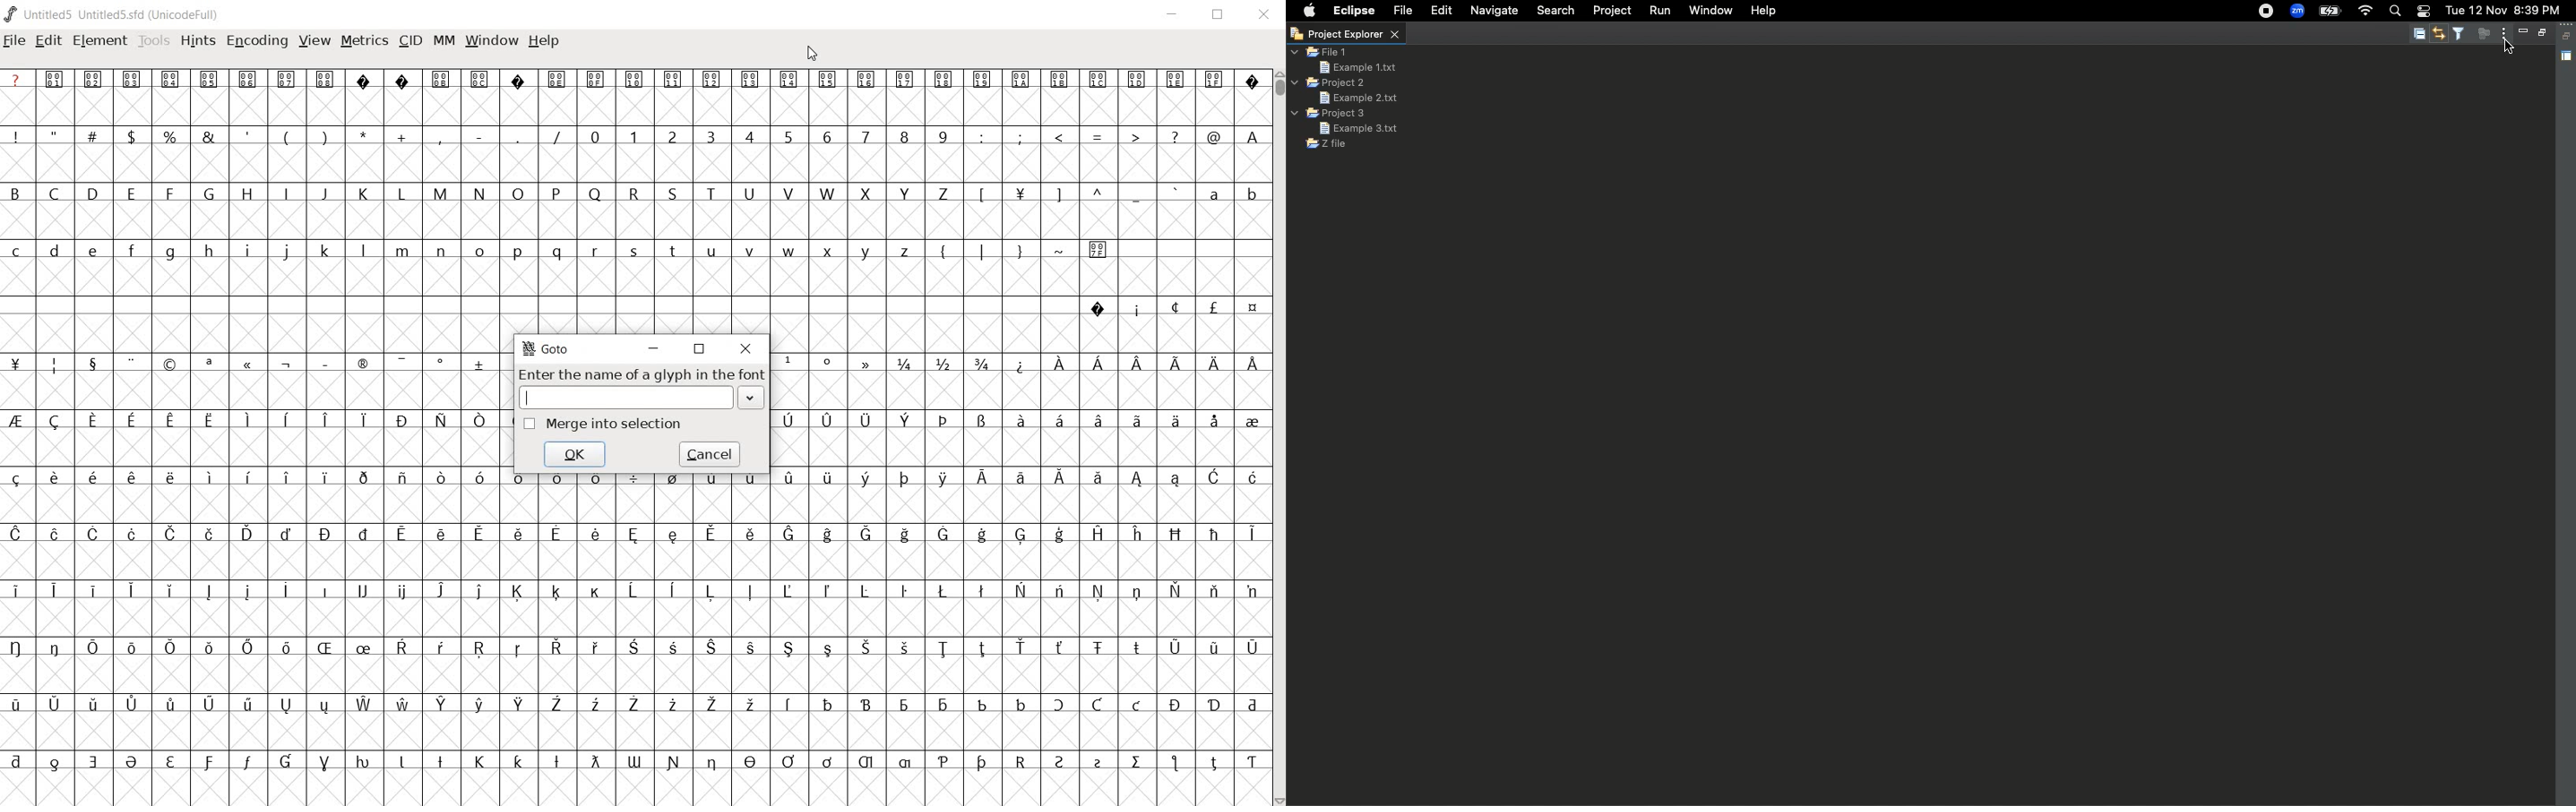 The width and height of the screenshot is (2576, 812). I want to click on , so click(1138, 361).